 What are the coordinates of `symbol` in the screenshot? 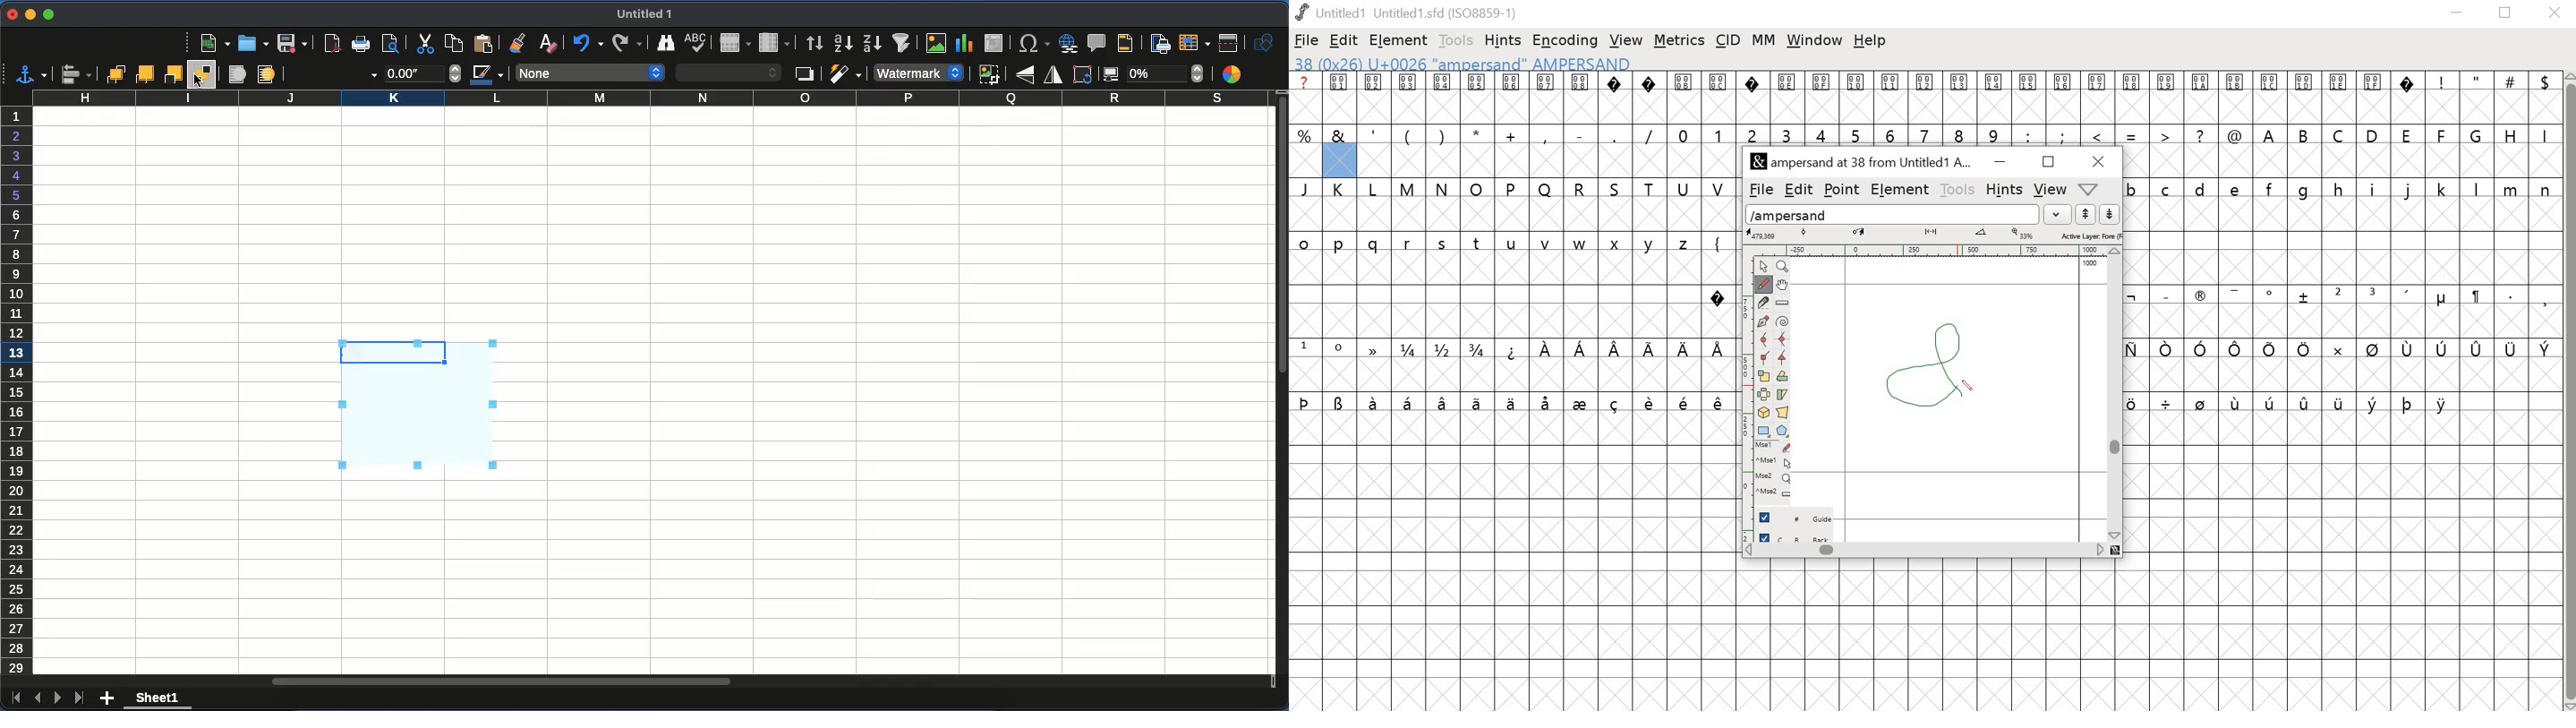 It's located at (1513, 349).